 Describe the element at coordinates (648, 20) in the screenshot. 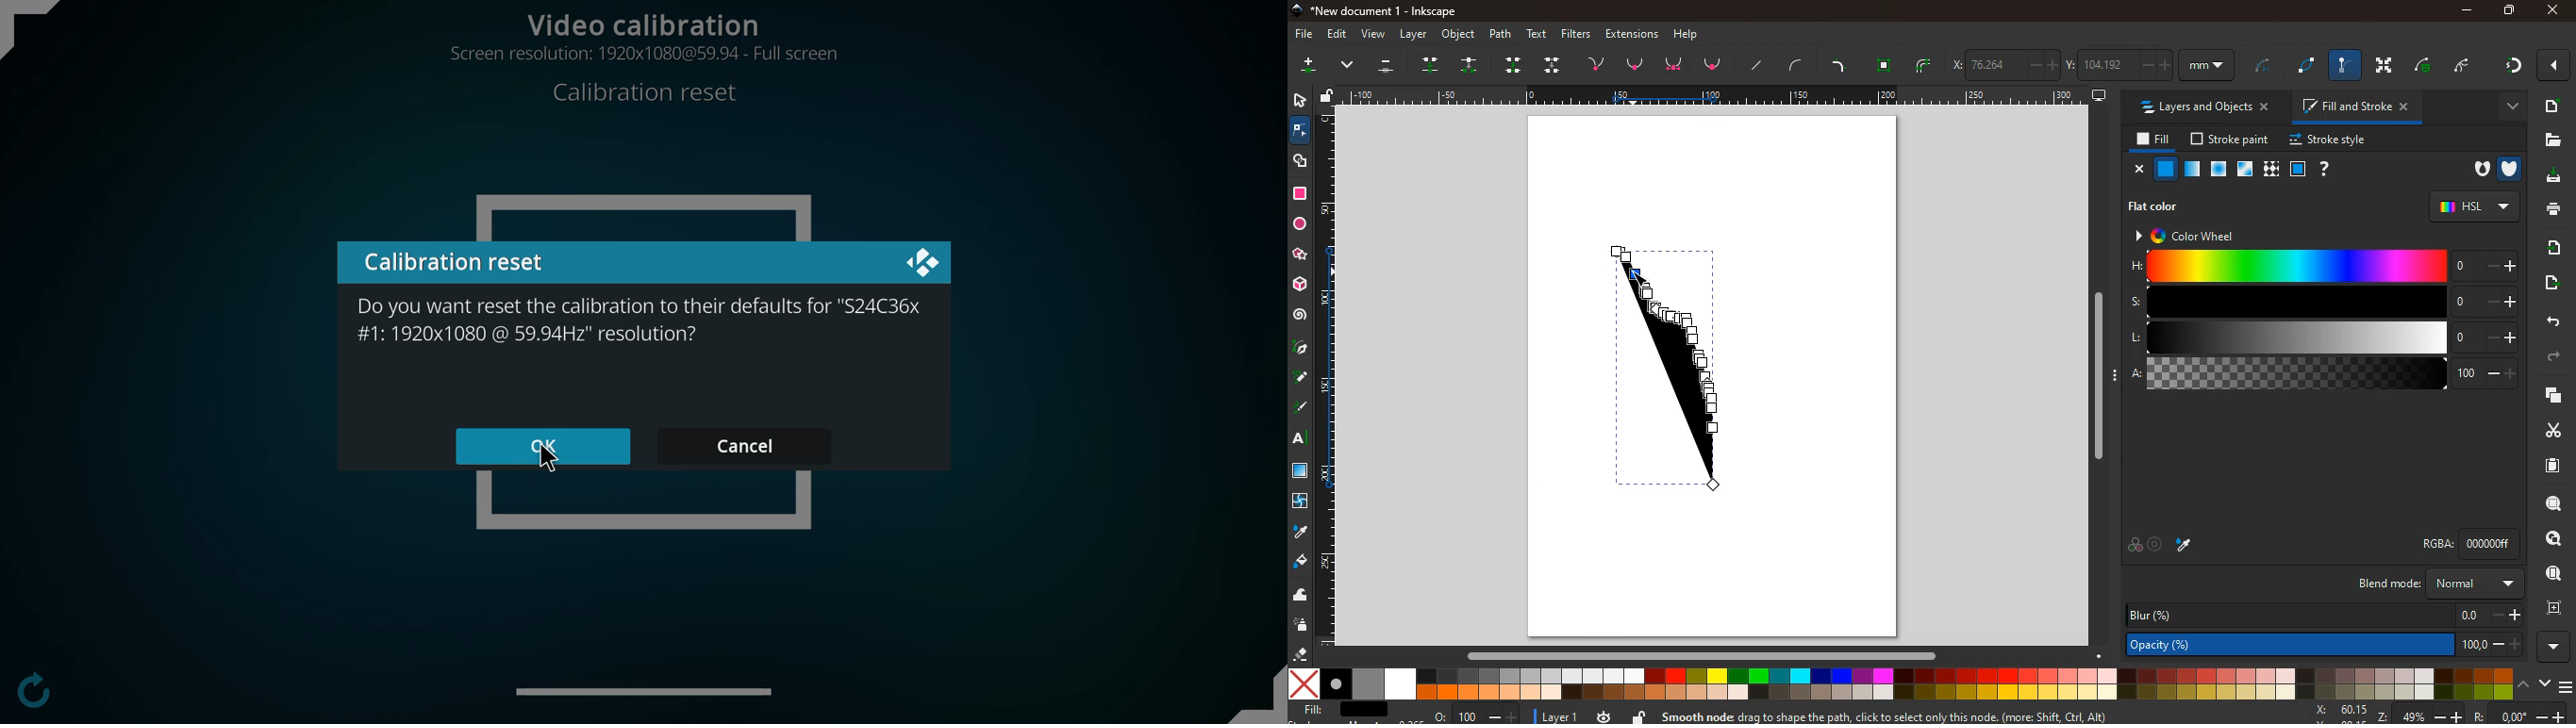

I see `video calibration` at that location.